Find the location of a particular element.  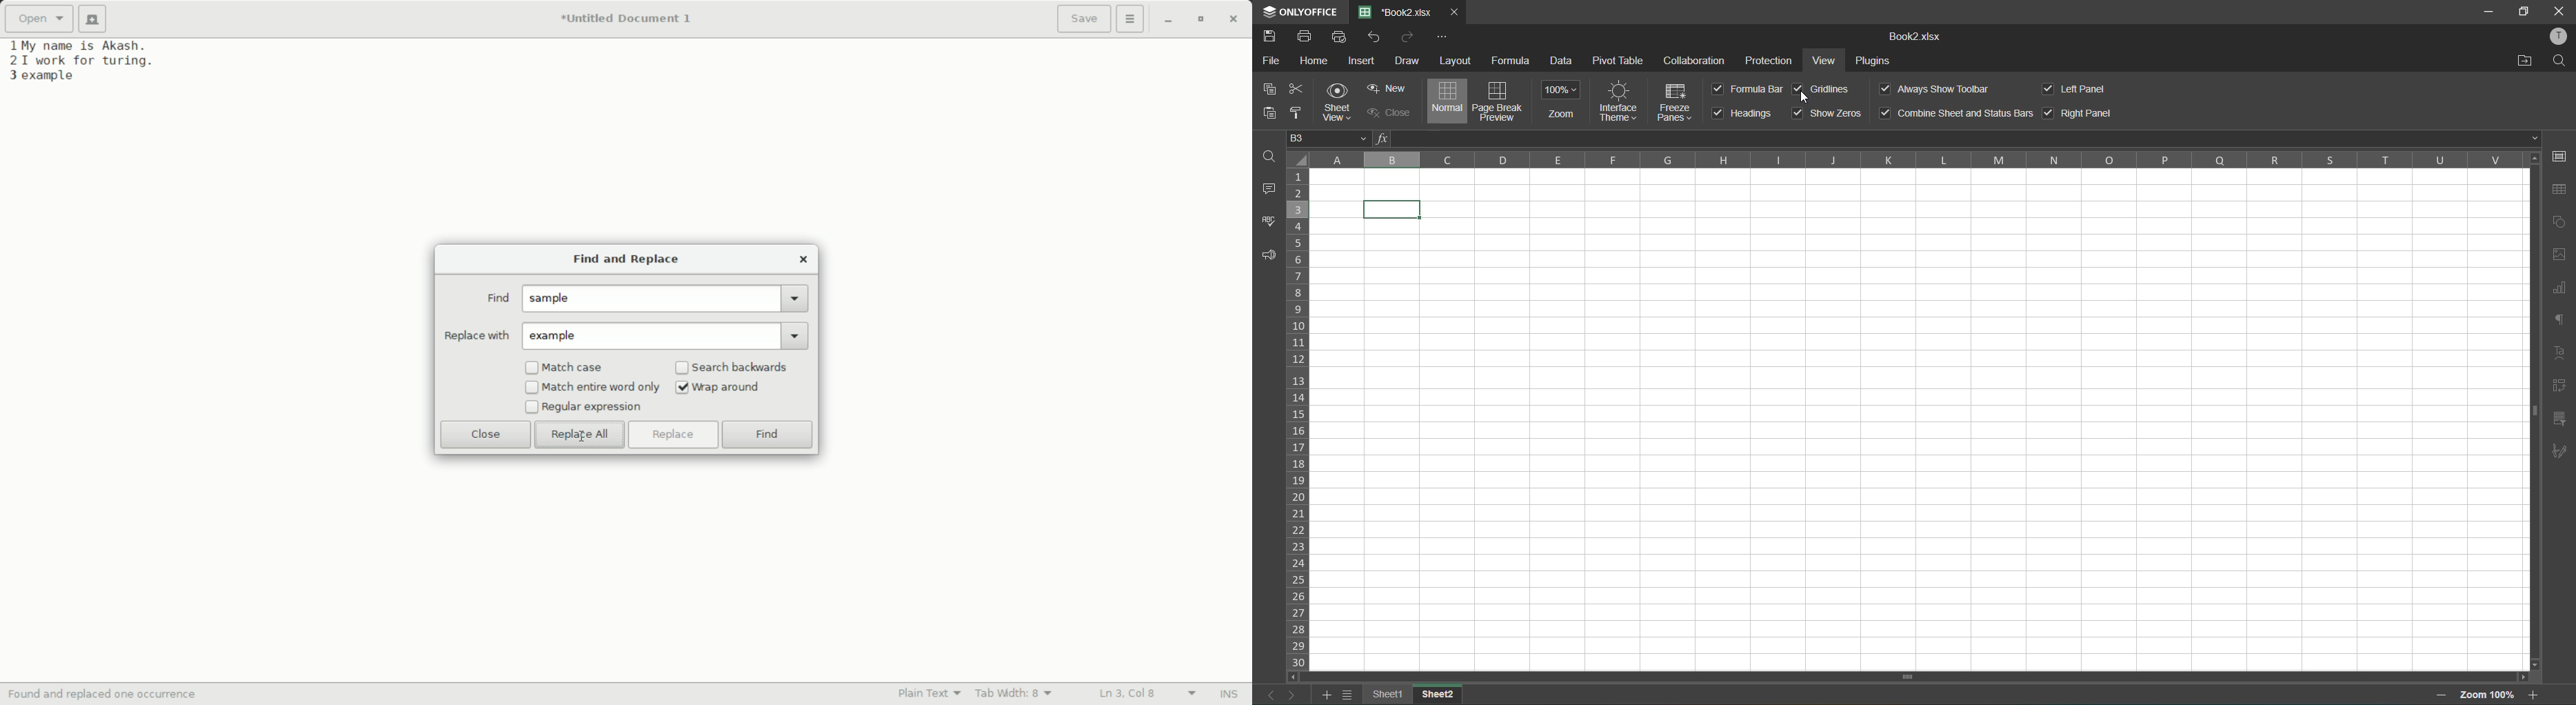

more options is located at coordinates (1132, 19).